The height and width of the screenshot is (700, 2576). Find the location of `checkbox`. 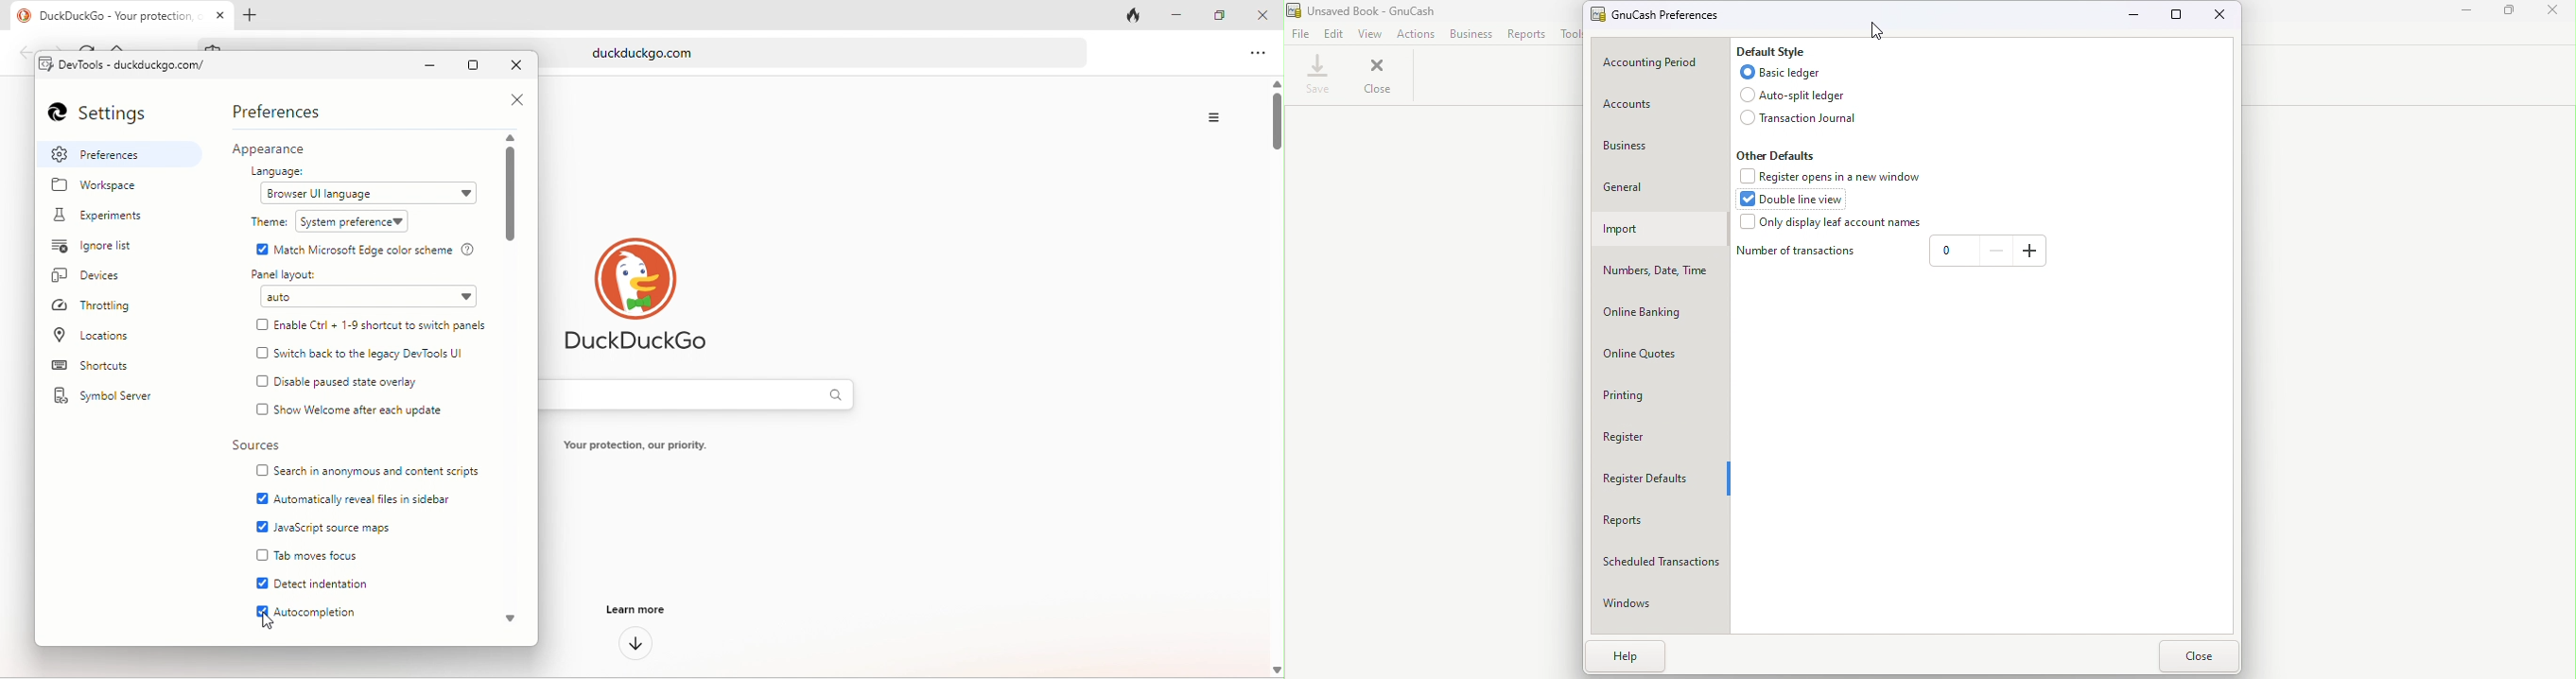

checkbox is located at coordinates (263, 382).